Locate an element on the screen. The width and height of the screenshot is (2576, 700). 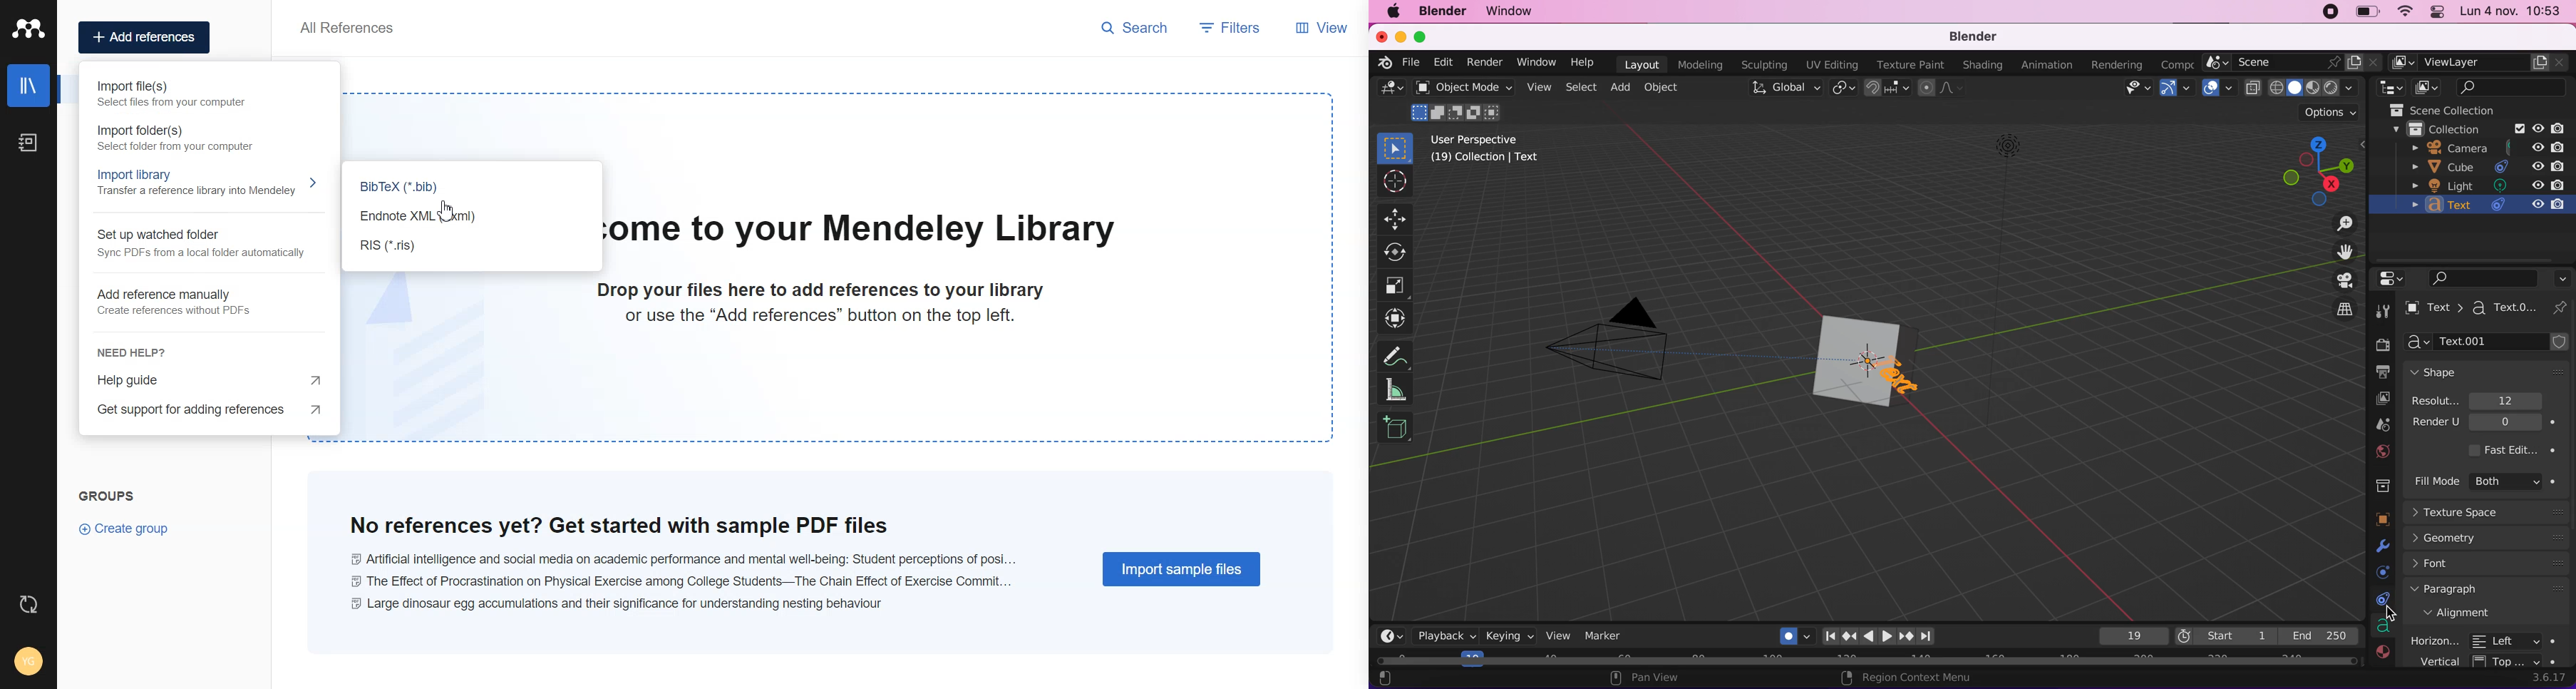
alignment is located at coordinates (2487, 615).